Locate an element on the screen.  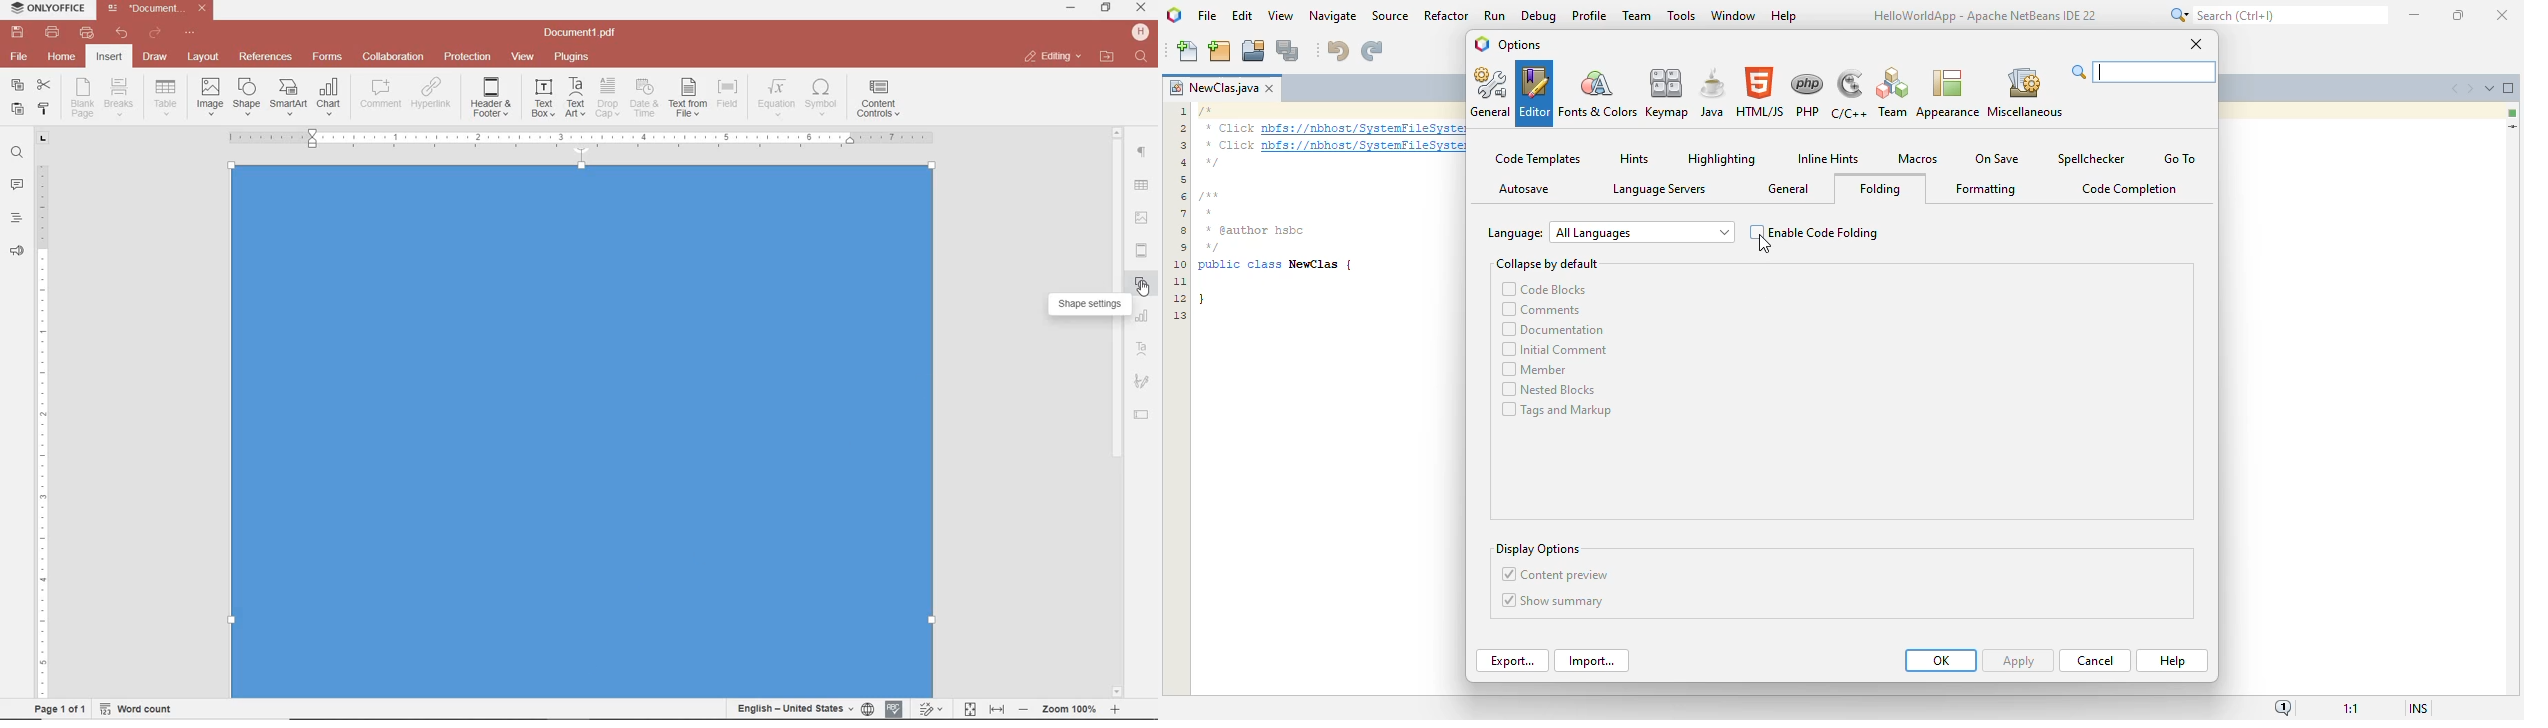
IMAGE is located at coordinates (1143, 219).